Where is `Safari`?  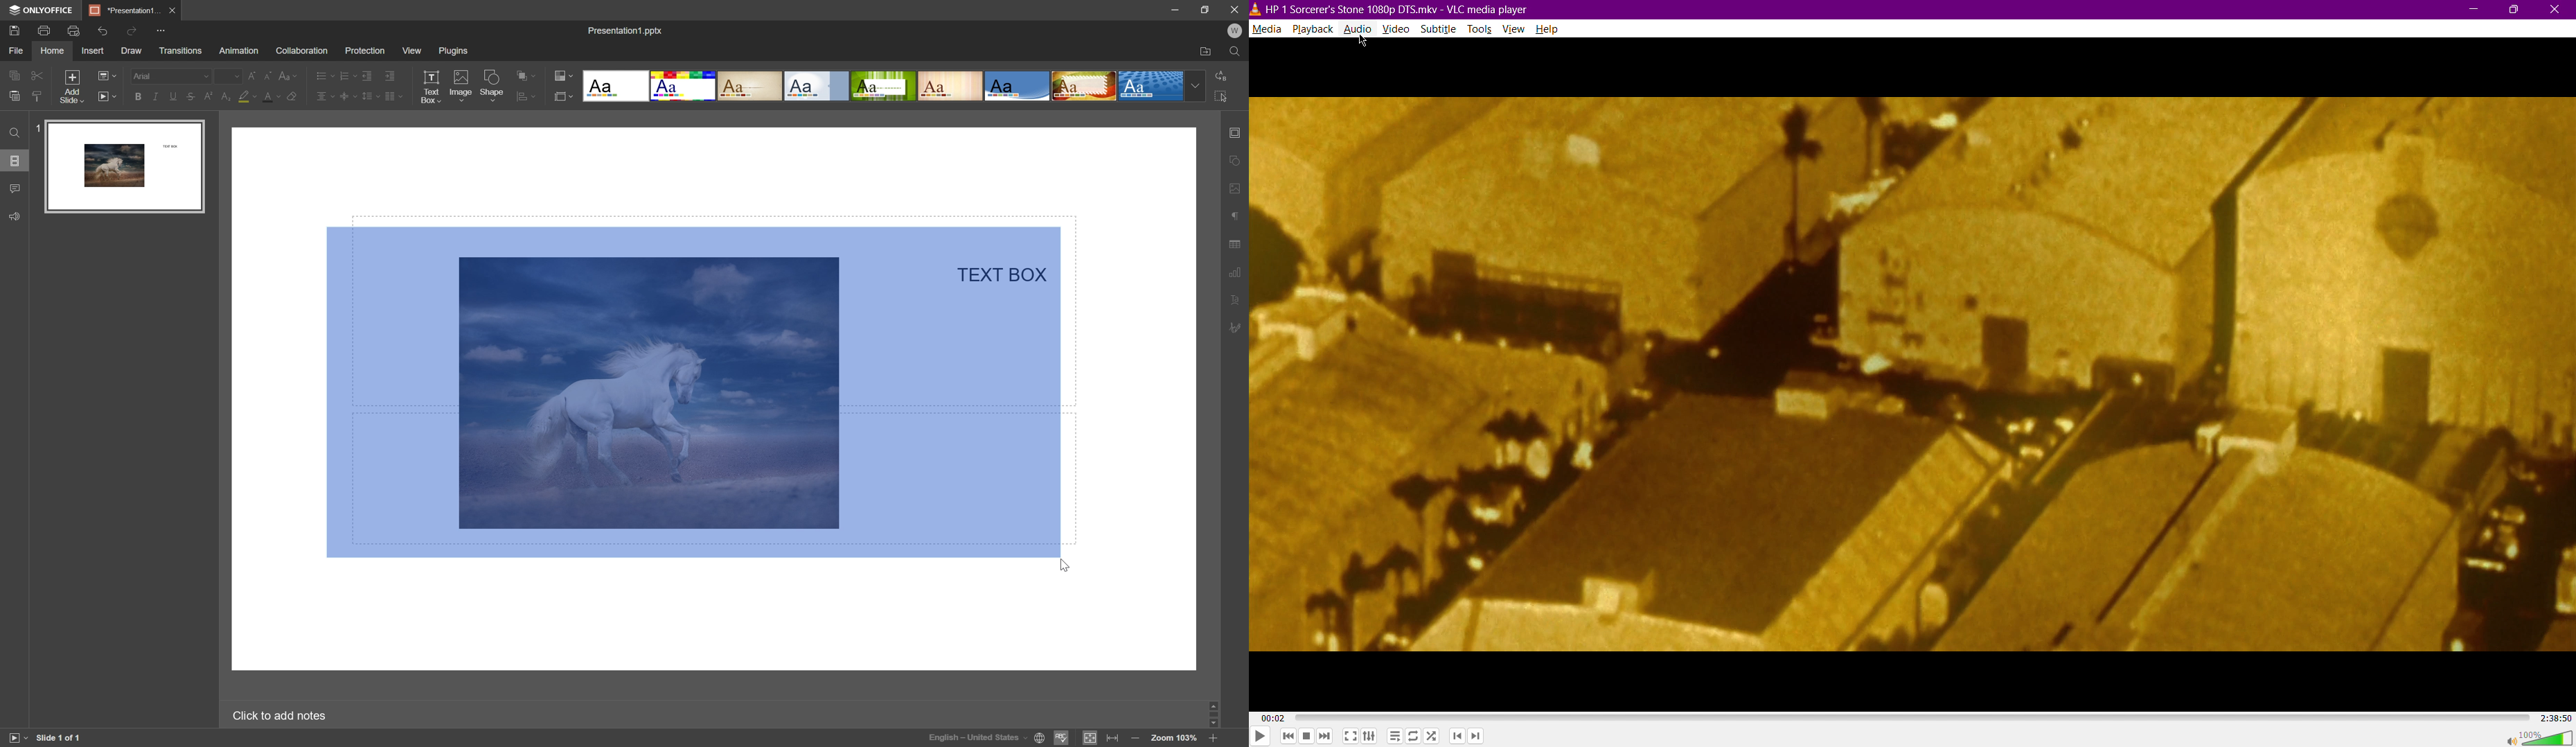
Safari is located at coordinates (1084, 87).